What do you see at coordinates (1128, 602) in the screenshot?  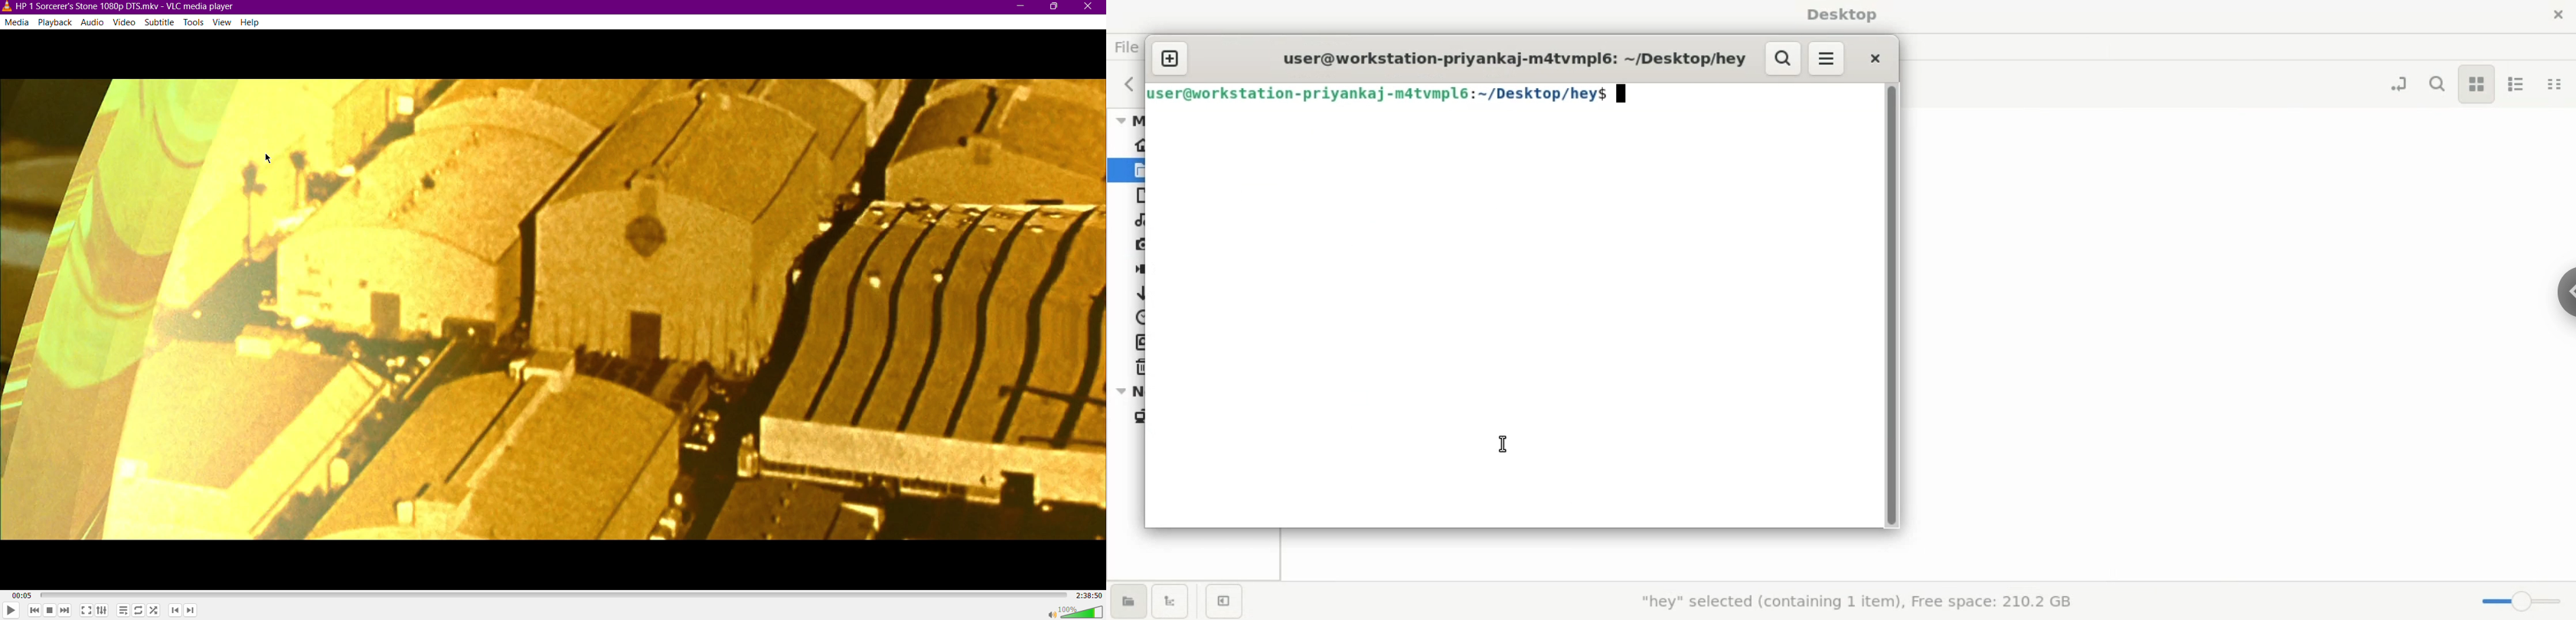 I see `show places` at bounding box center [1128, 602].